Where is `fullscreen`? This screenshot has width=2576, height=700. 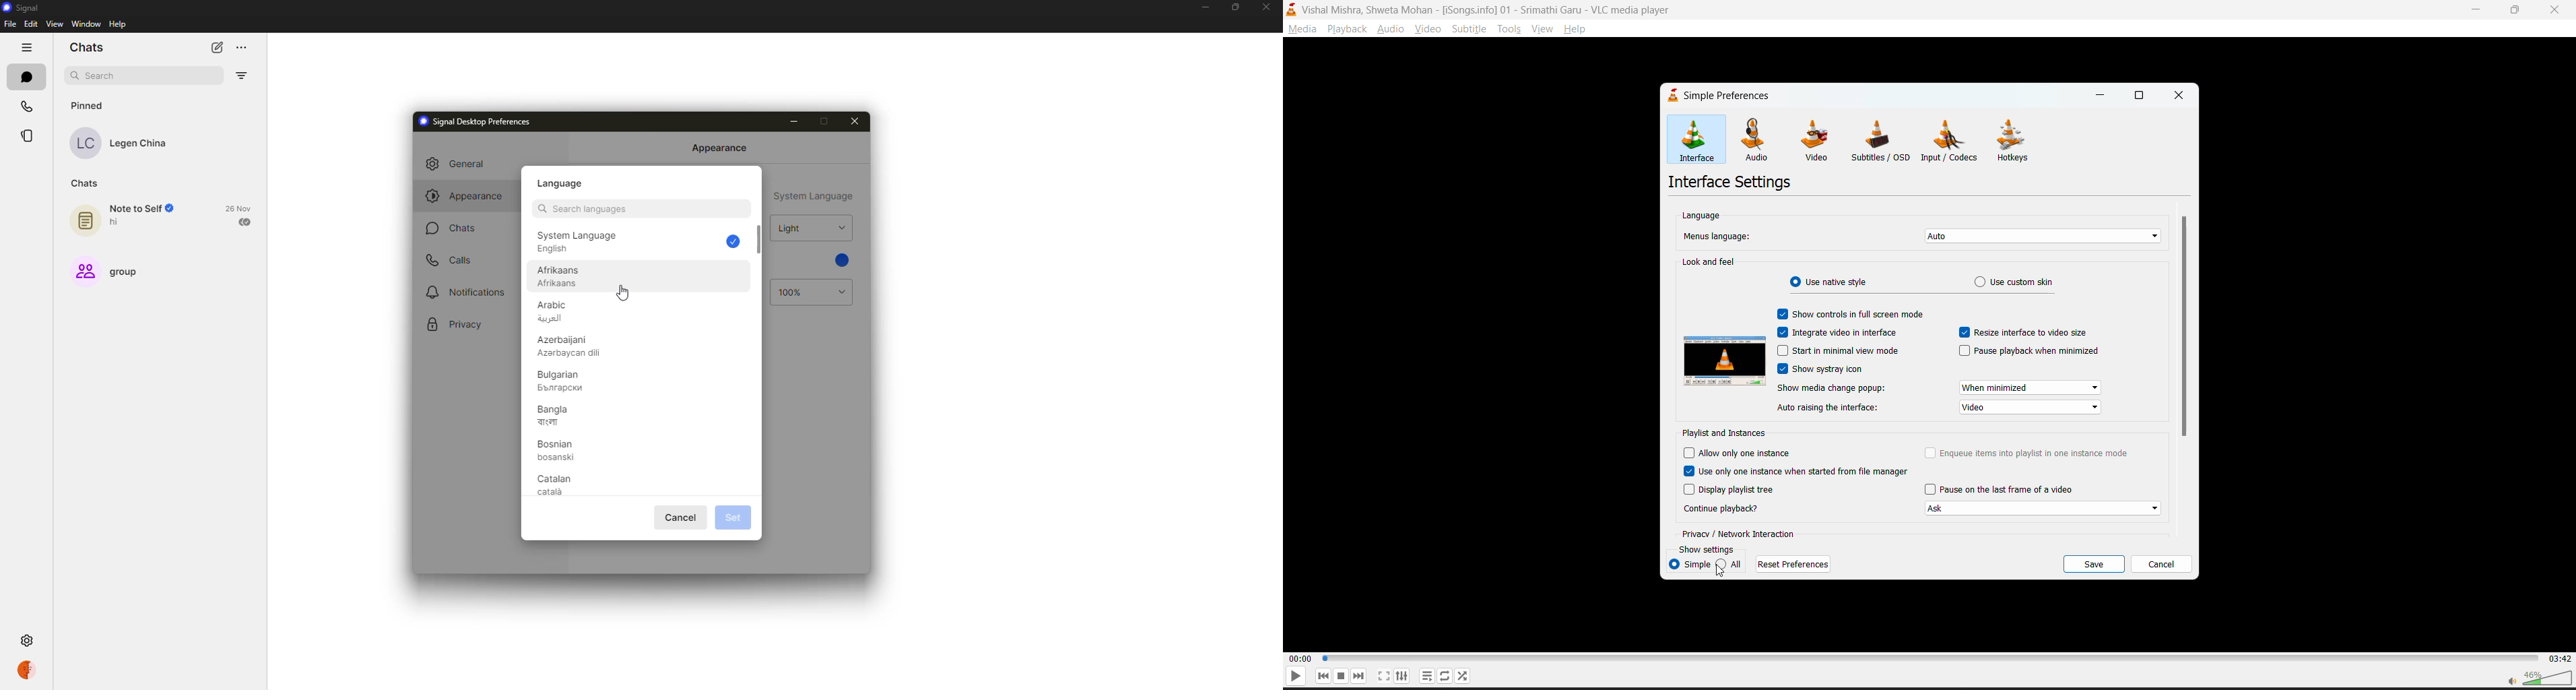 fullscreen is located at coordinates (1382, 676).